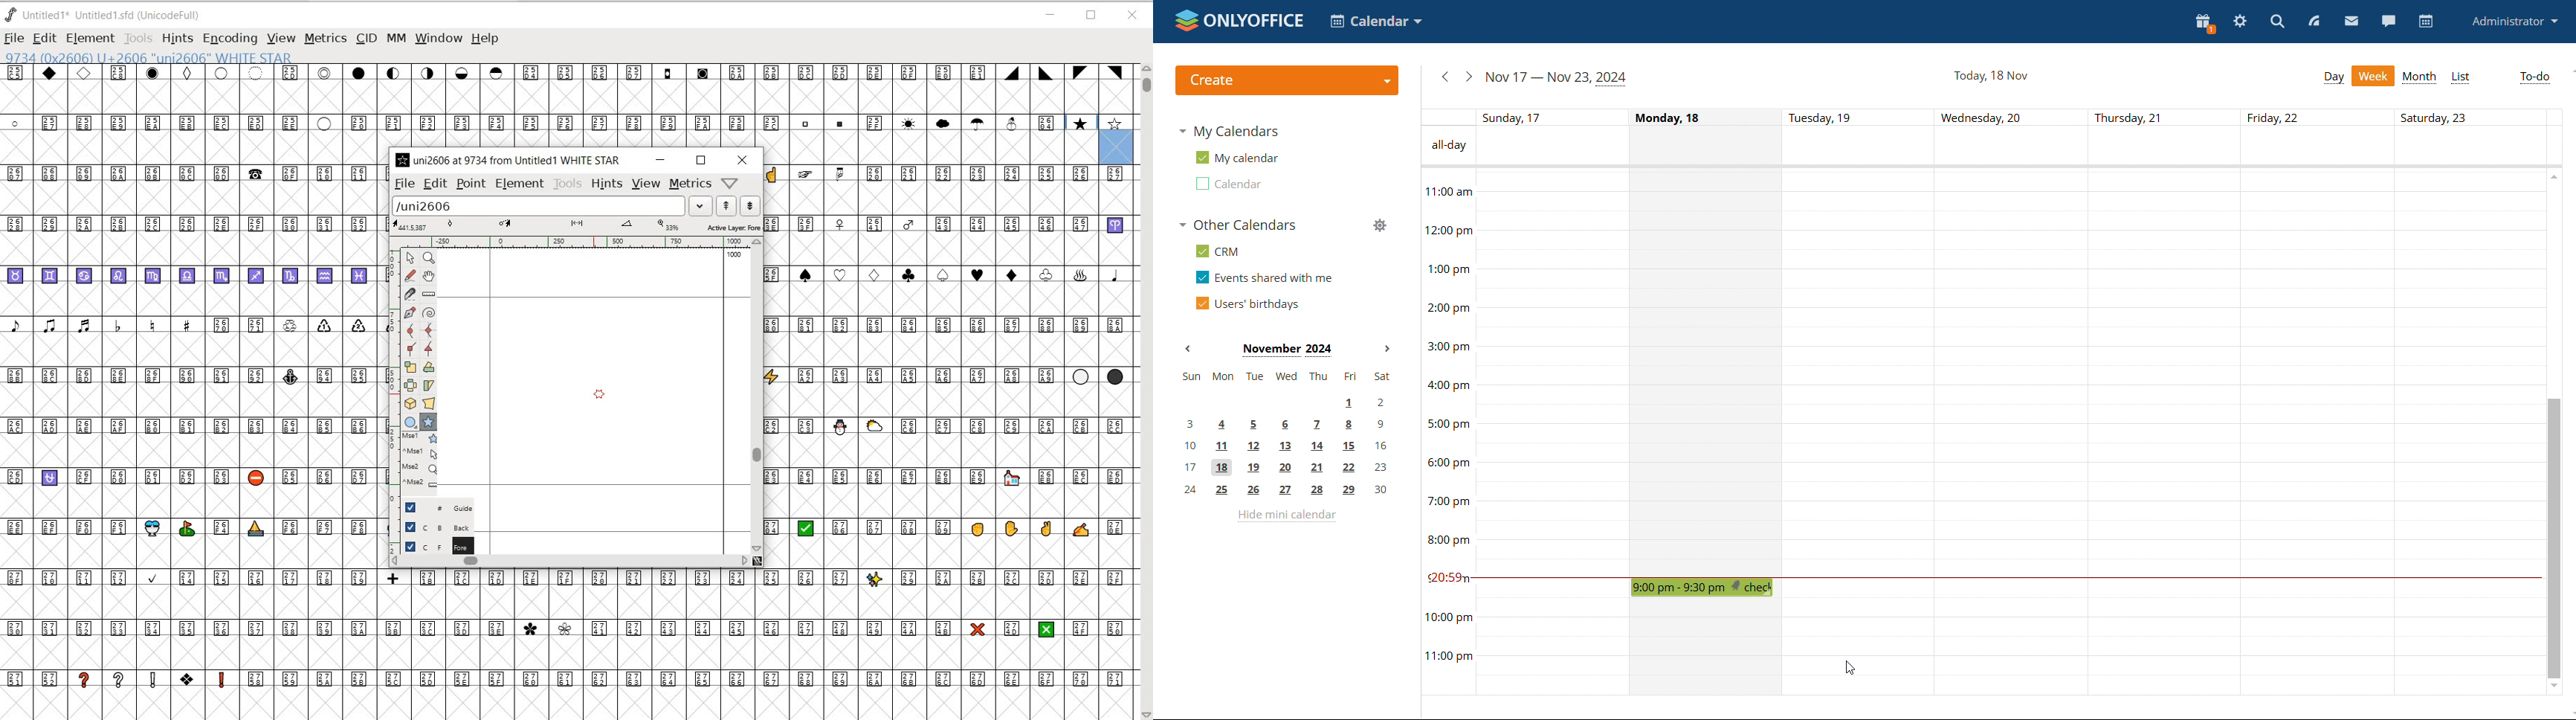  Describe the element at coordinates (519, 185) in the screenshot. I see `ELEMENT` at that location.